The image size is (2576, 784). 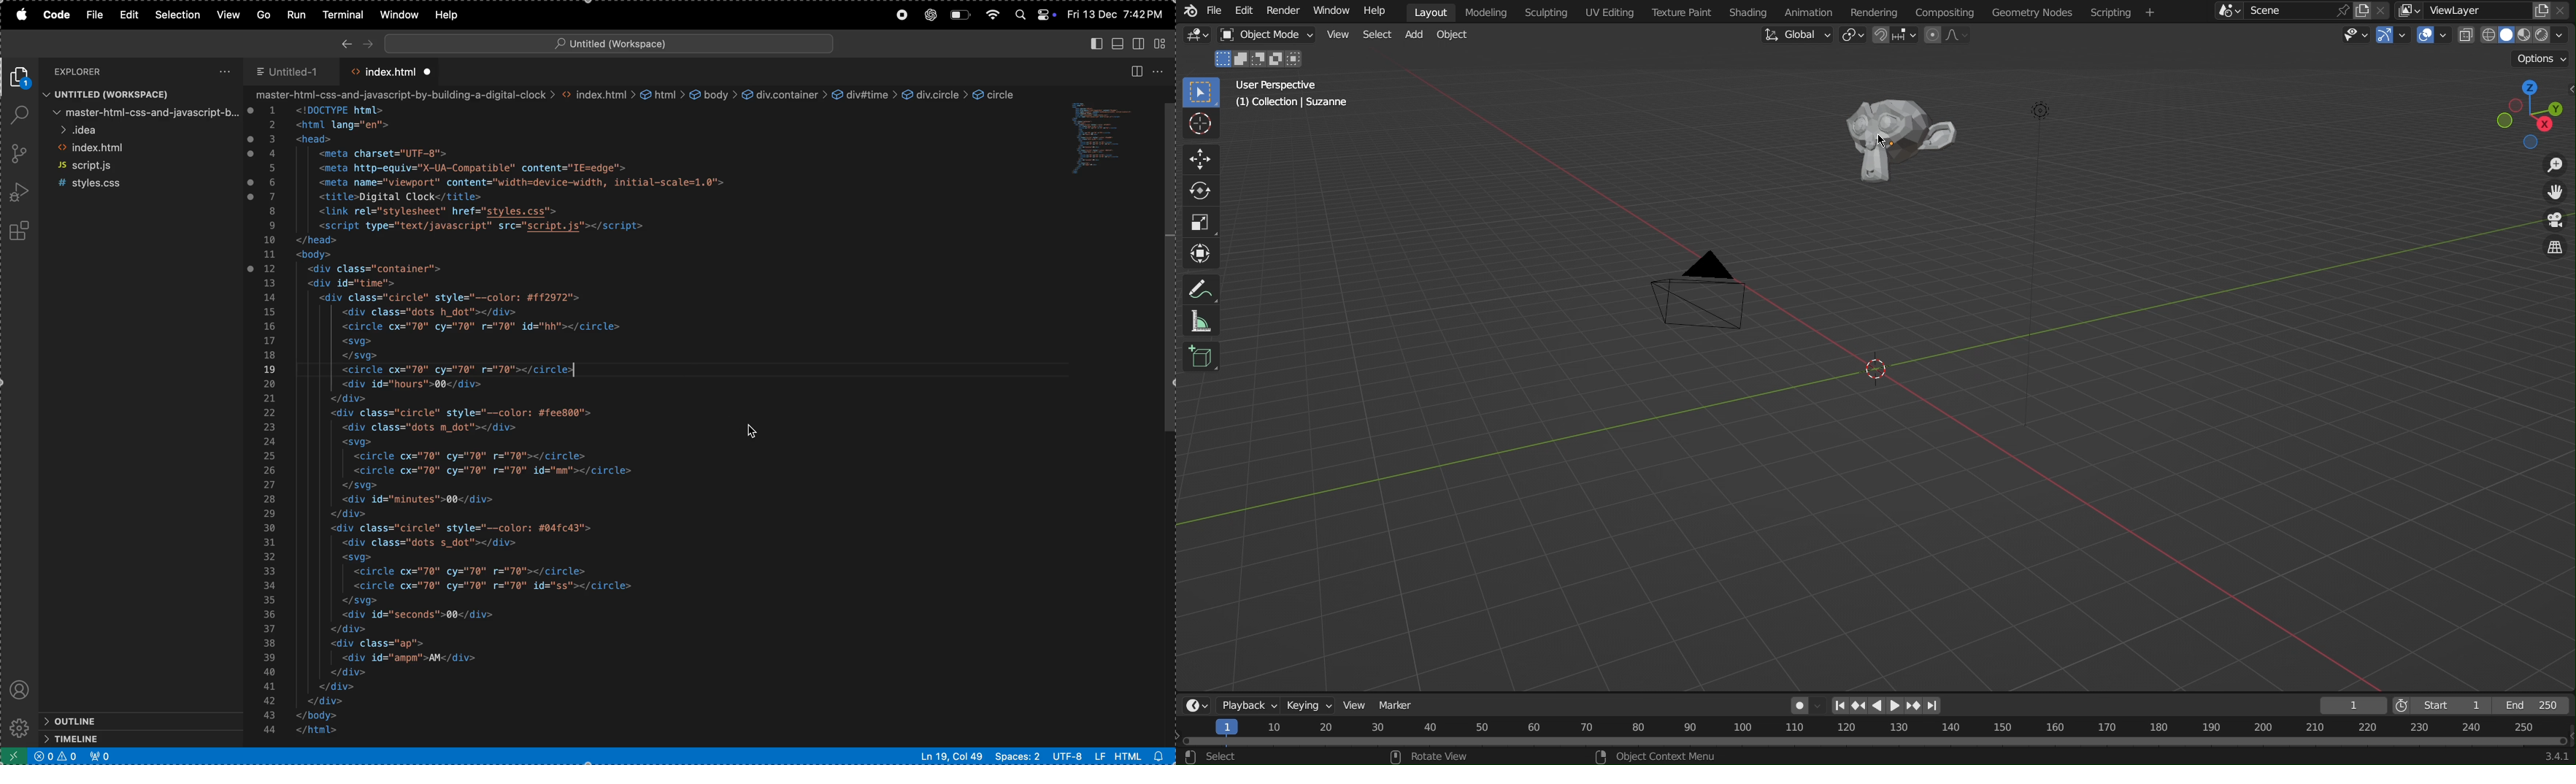 What do you see at coordinates (1341, 38) in the screenshot?
I see `View` at bounding box center [1341, 38].